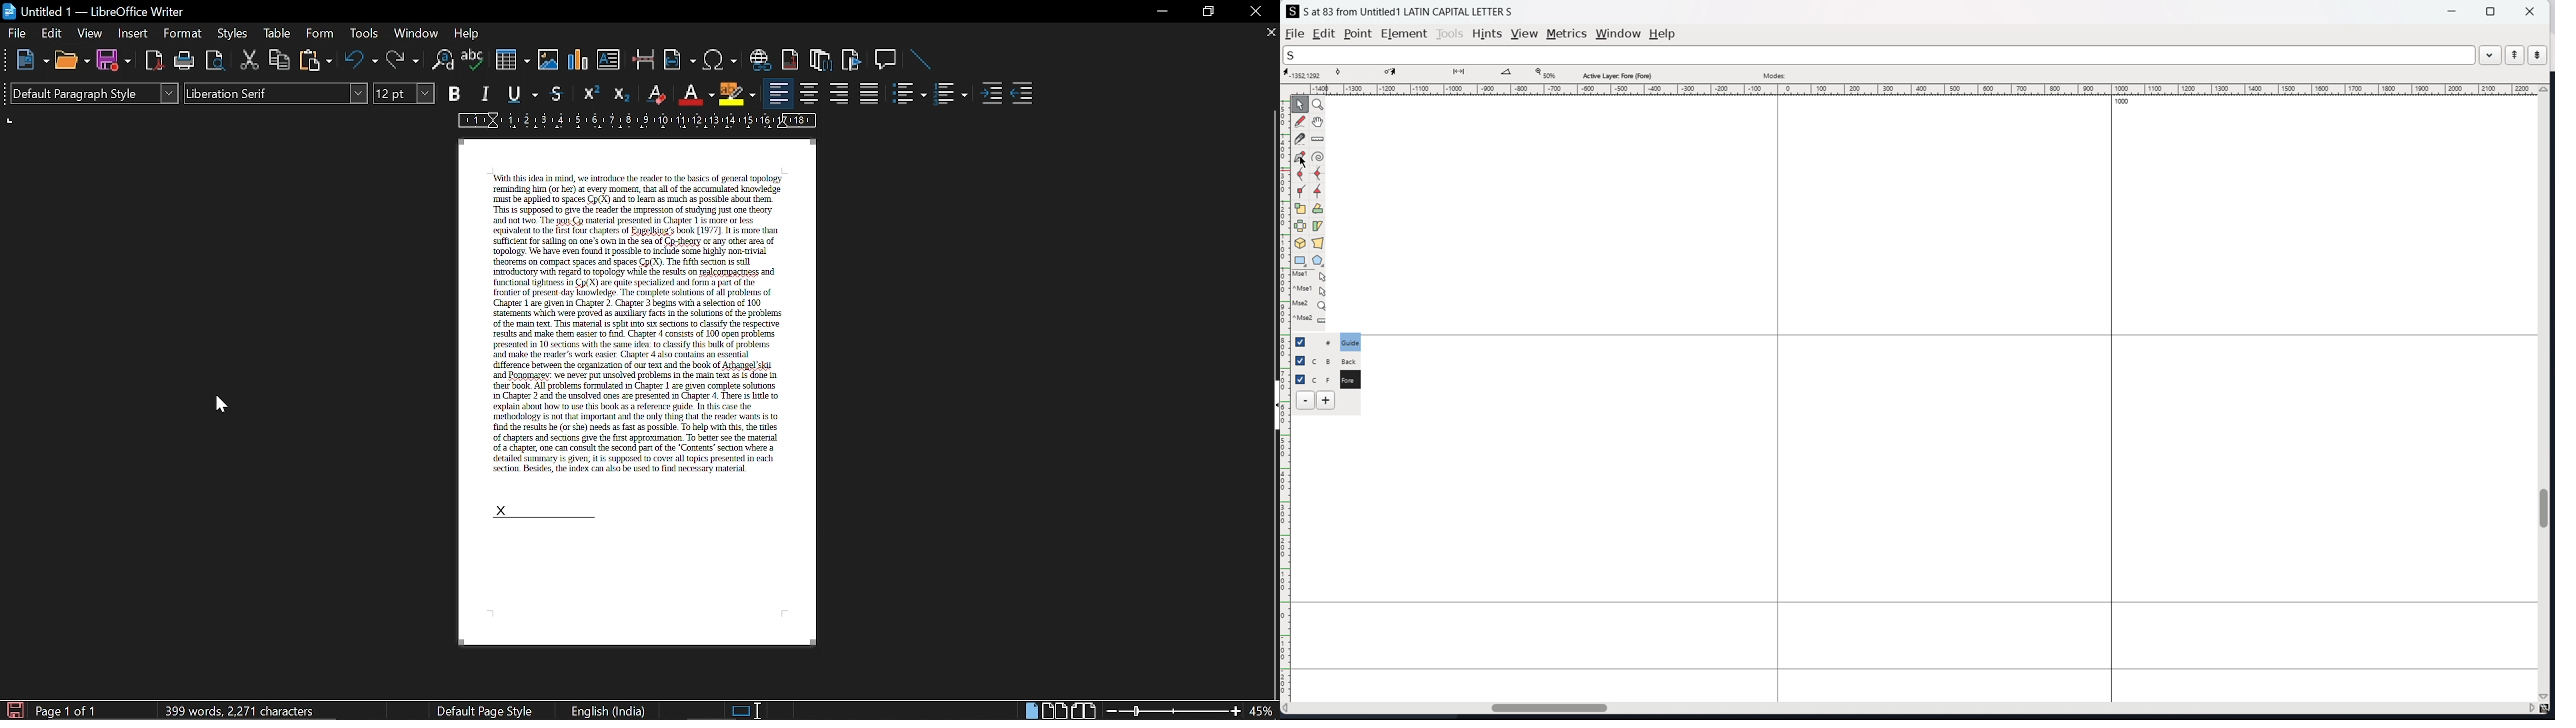  What do you see at coordinates (557, 94) in the screenshot?
I see `strikethrough` at bounding box center [557, 94].